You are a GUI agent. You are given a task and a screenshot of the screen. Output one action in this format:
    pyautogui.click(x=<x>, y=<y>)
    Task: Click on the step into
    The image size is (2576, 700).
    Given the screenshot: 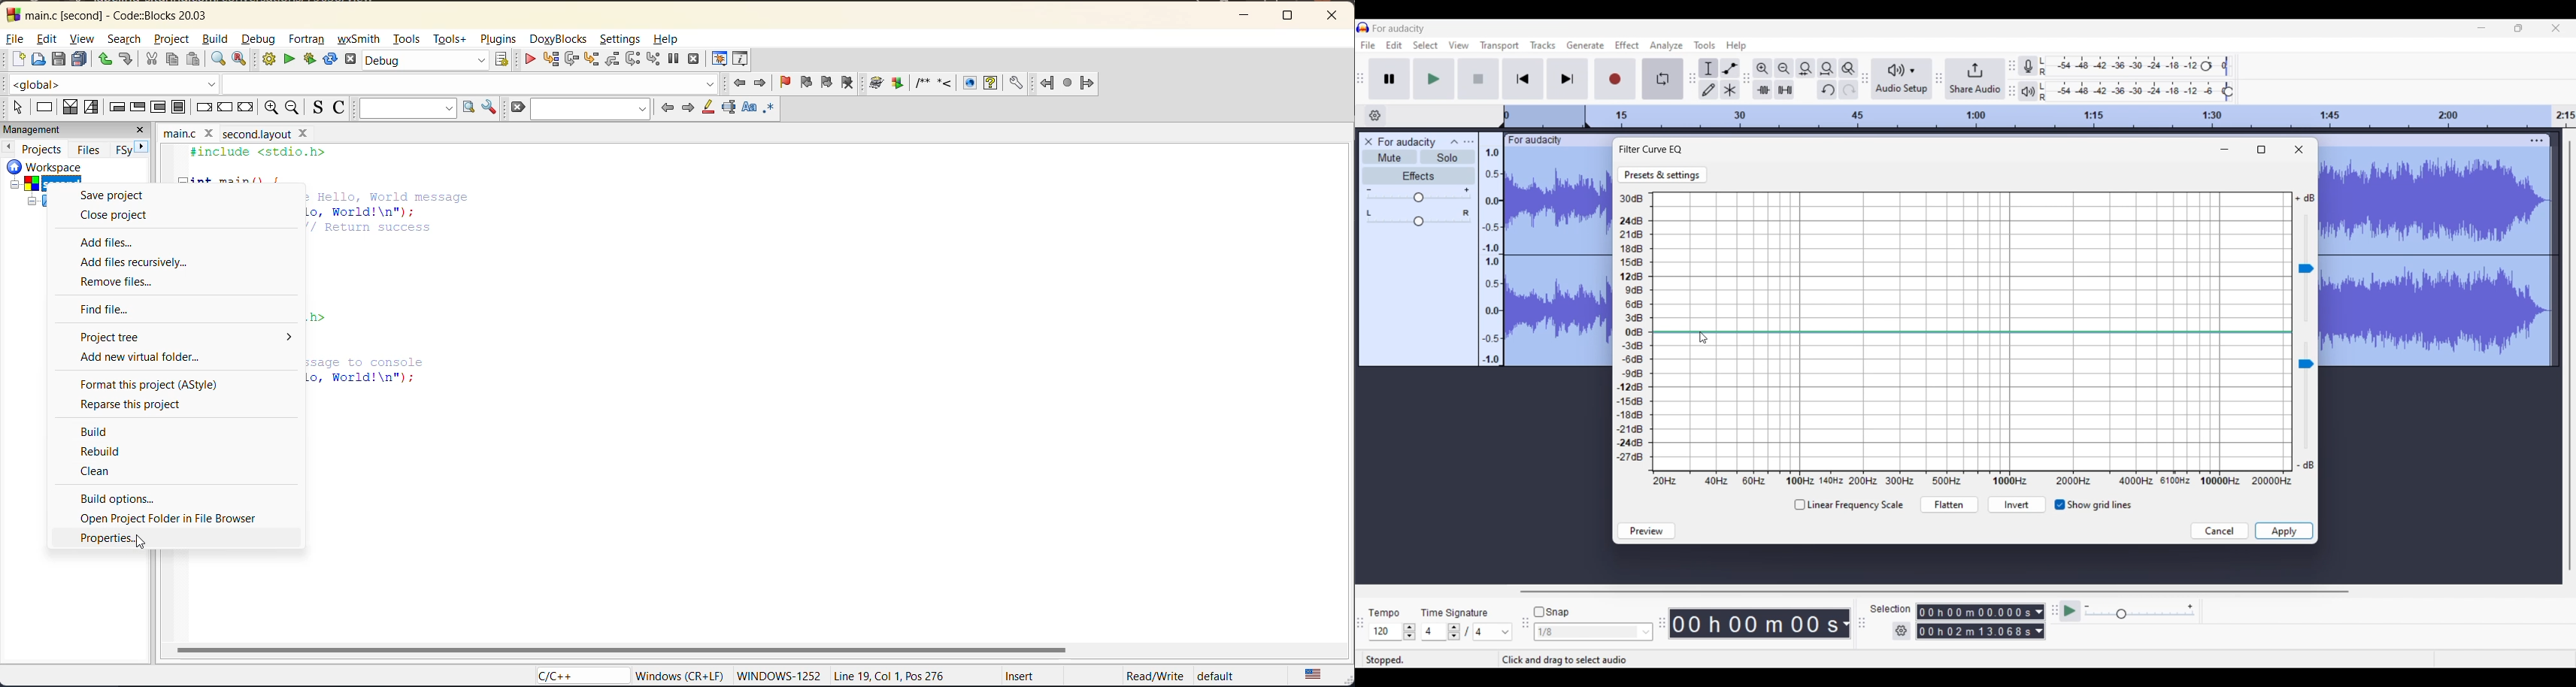 What is the action you would take?
    pyautogui.click(x=591, y=62)
    